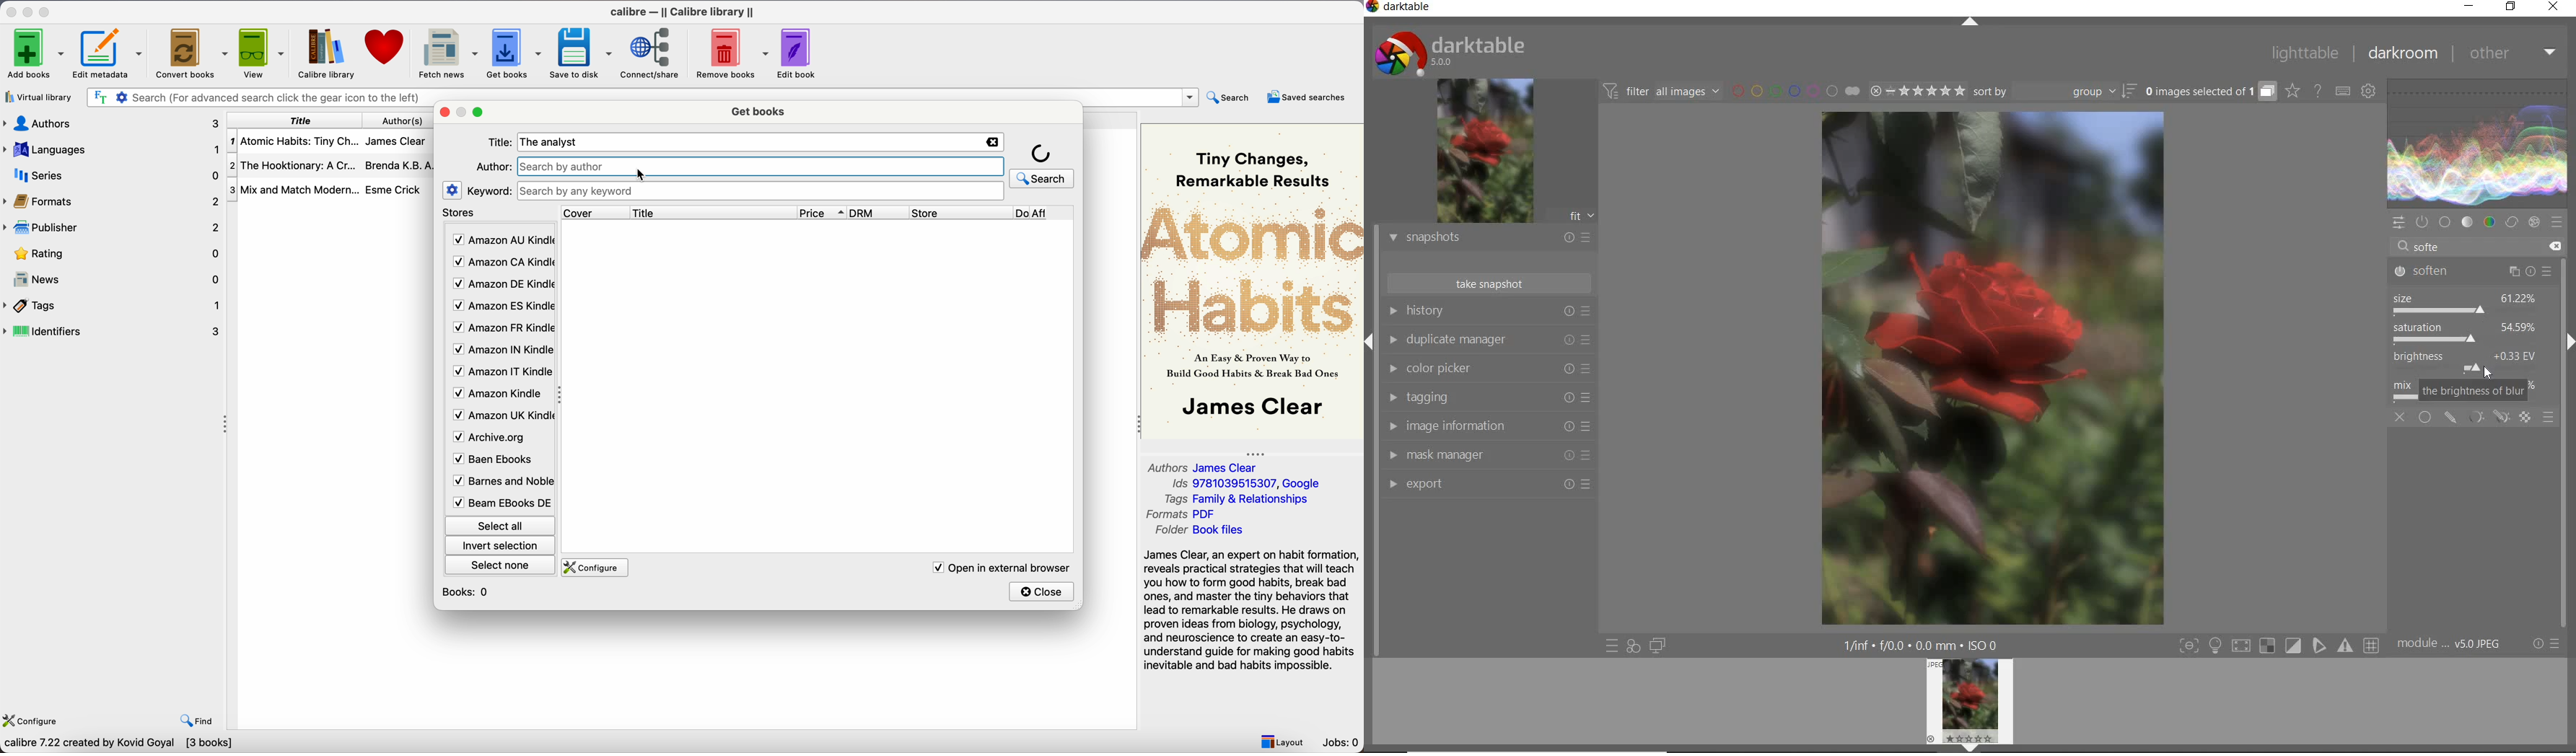 This screenshot has height=756, width=2576. What do you see at coordinates (1487, 426) in the screenshot?
I see `image information` at bounding box center [1487, 426].